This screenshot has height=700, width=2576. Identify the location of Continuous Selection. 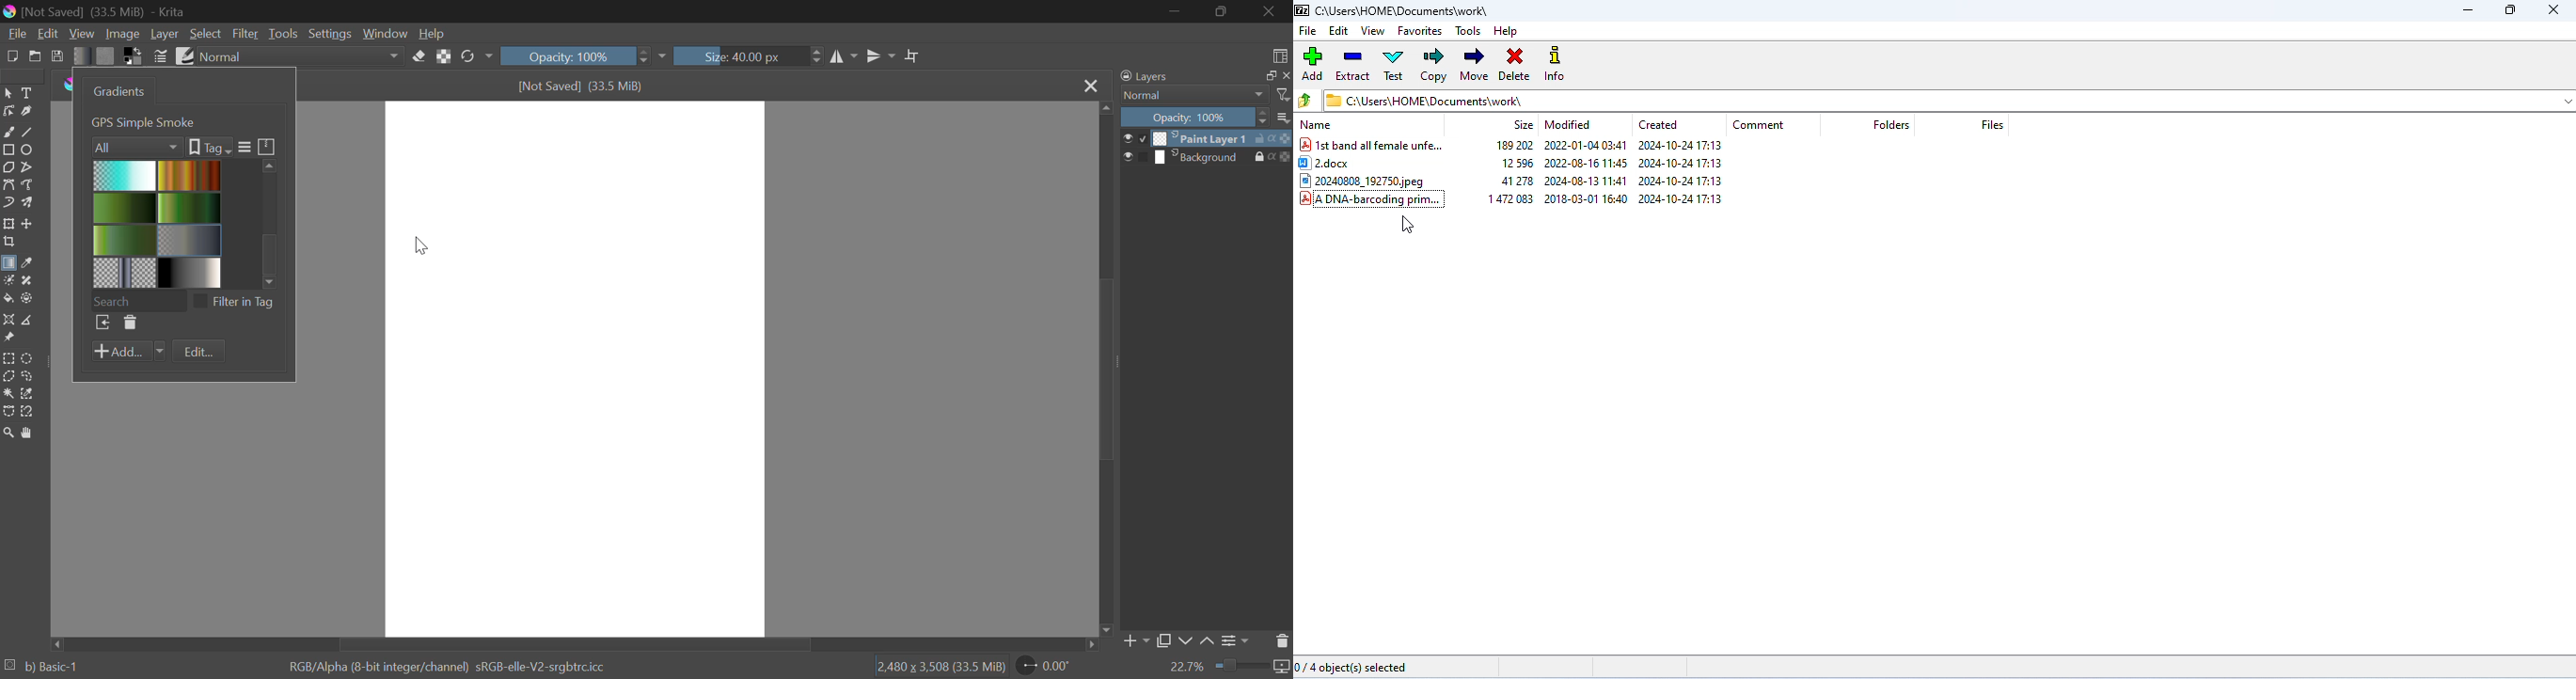
(8, 393).